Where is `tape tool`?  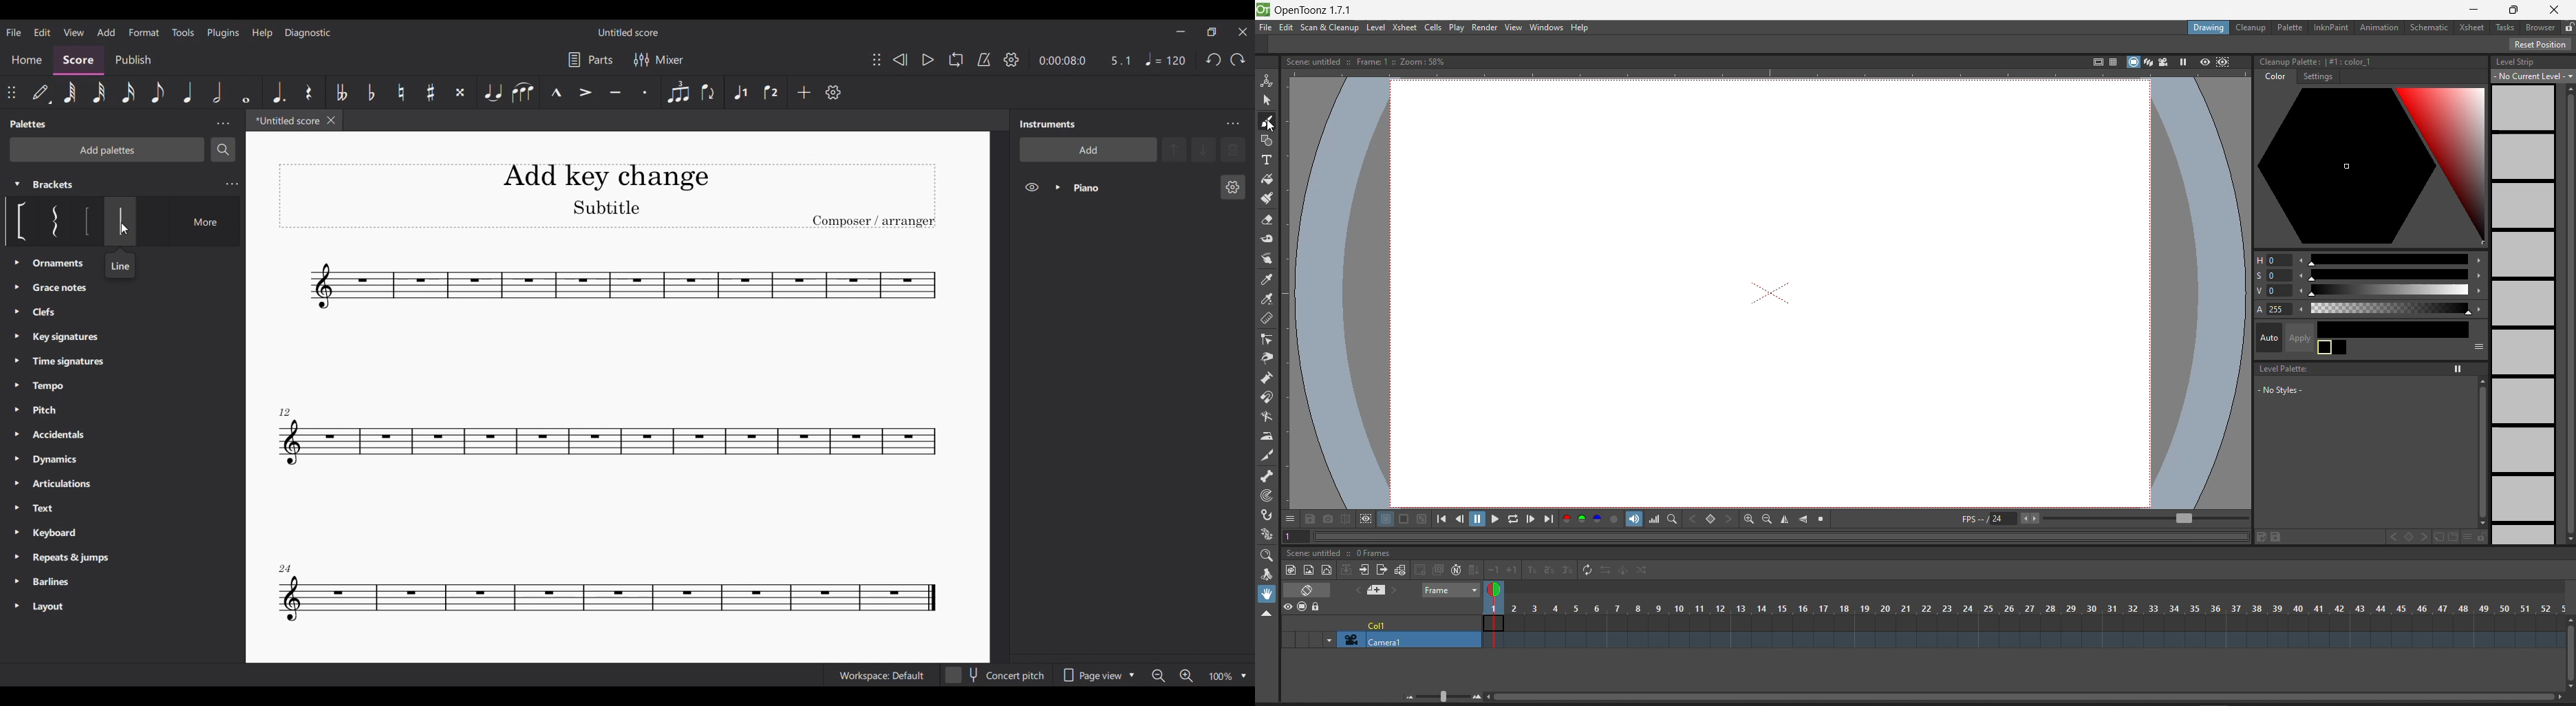
tape tool is located at coordinates (1269, 239).